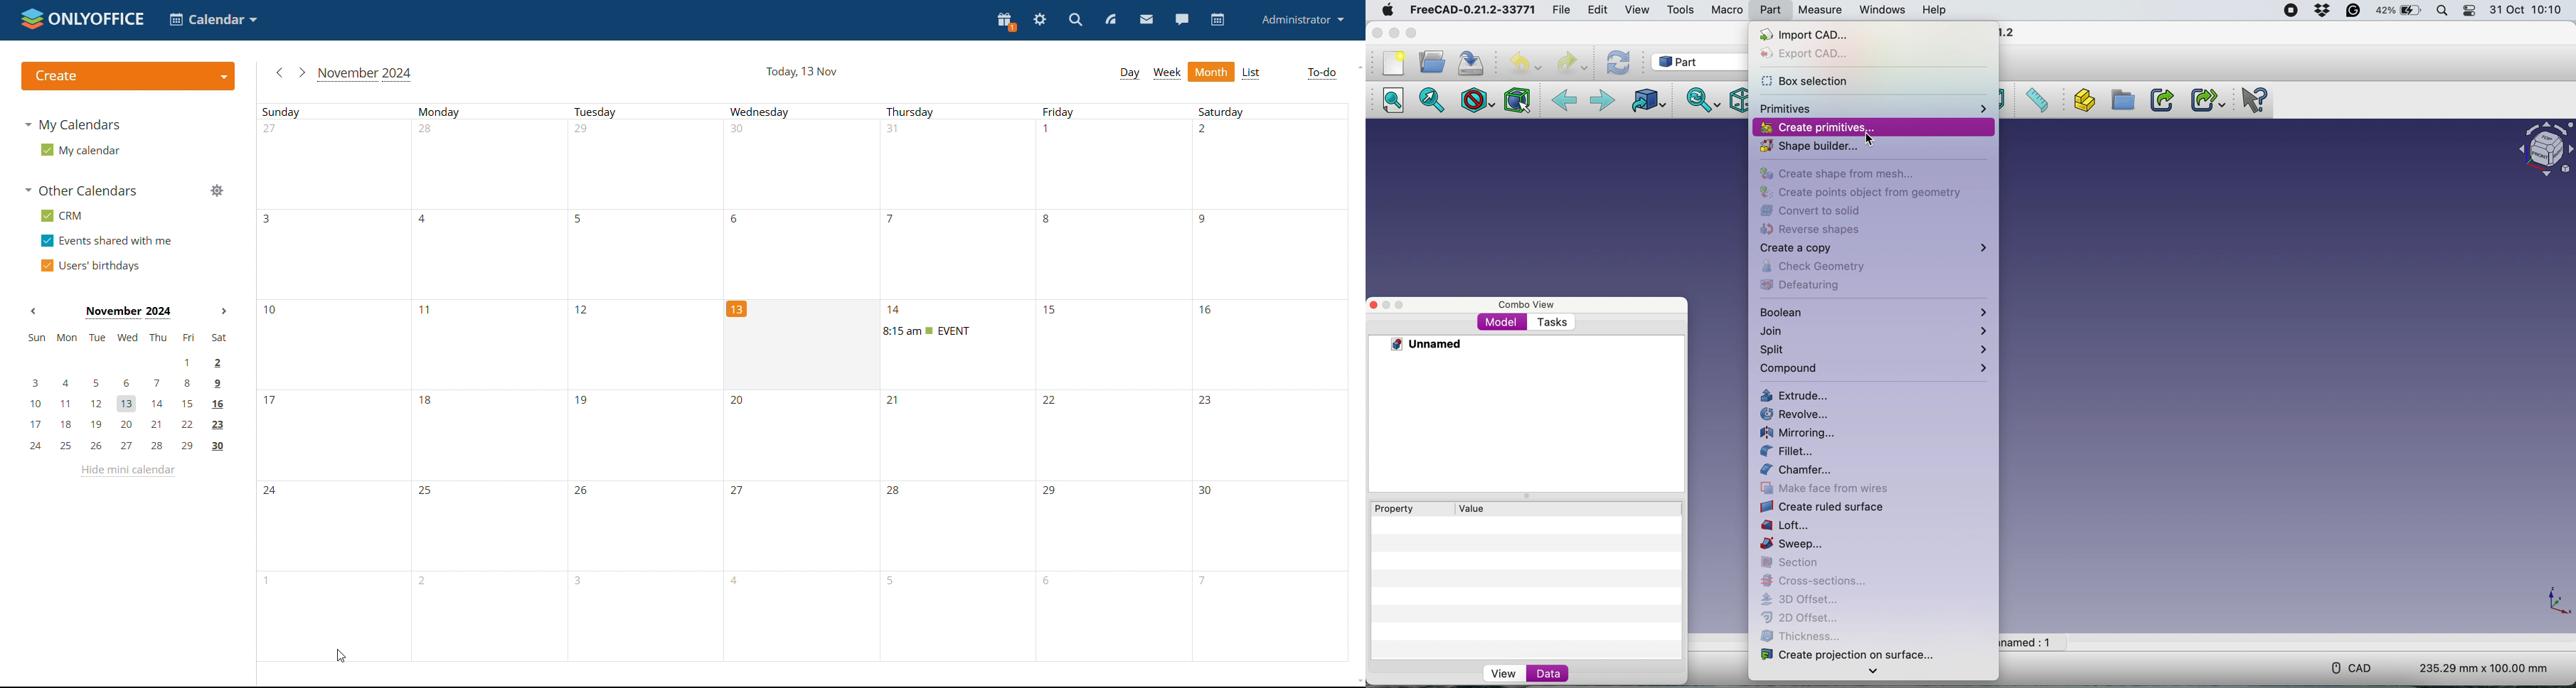  I want to click on boolean, so click(1876, 311).